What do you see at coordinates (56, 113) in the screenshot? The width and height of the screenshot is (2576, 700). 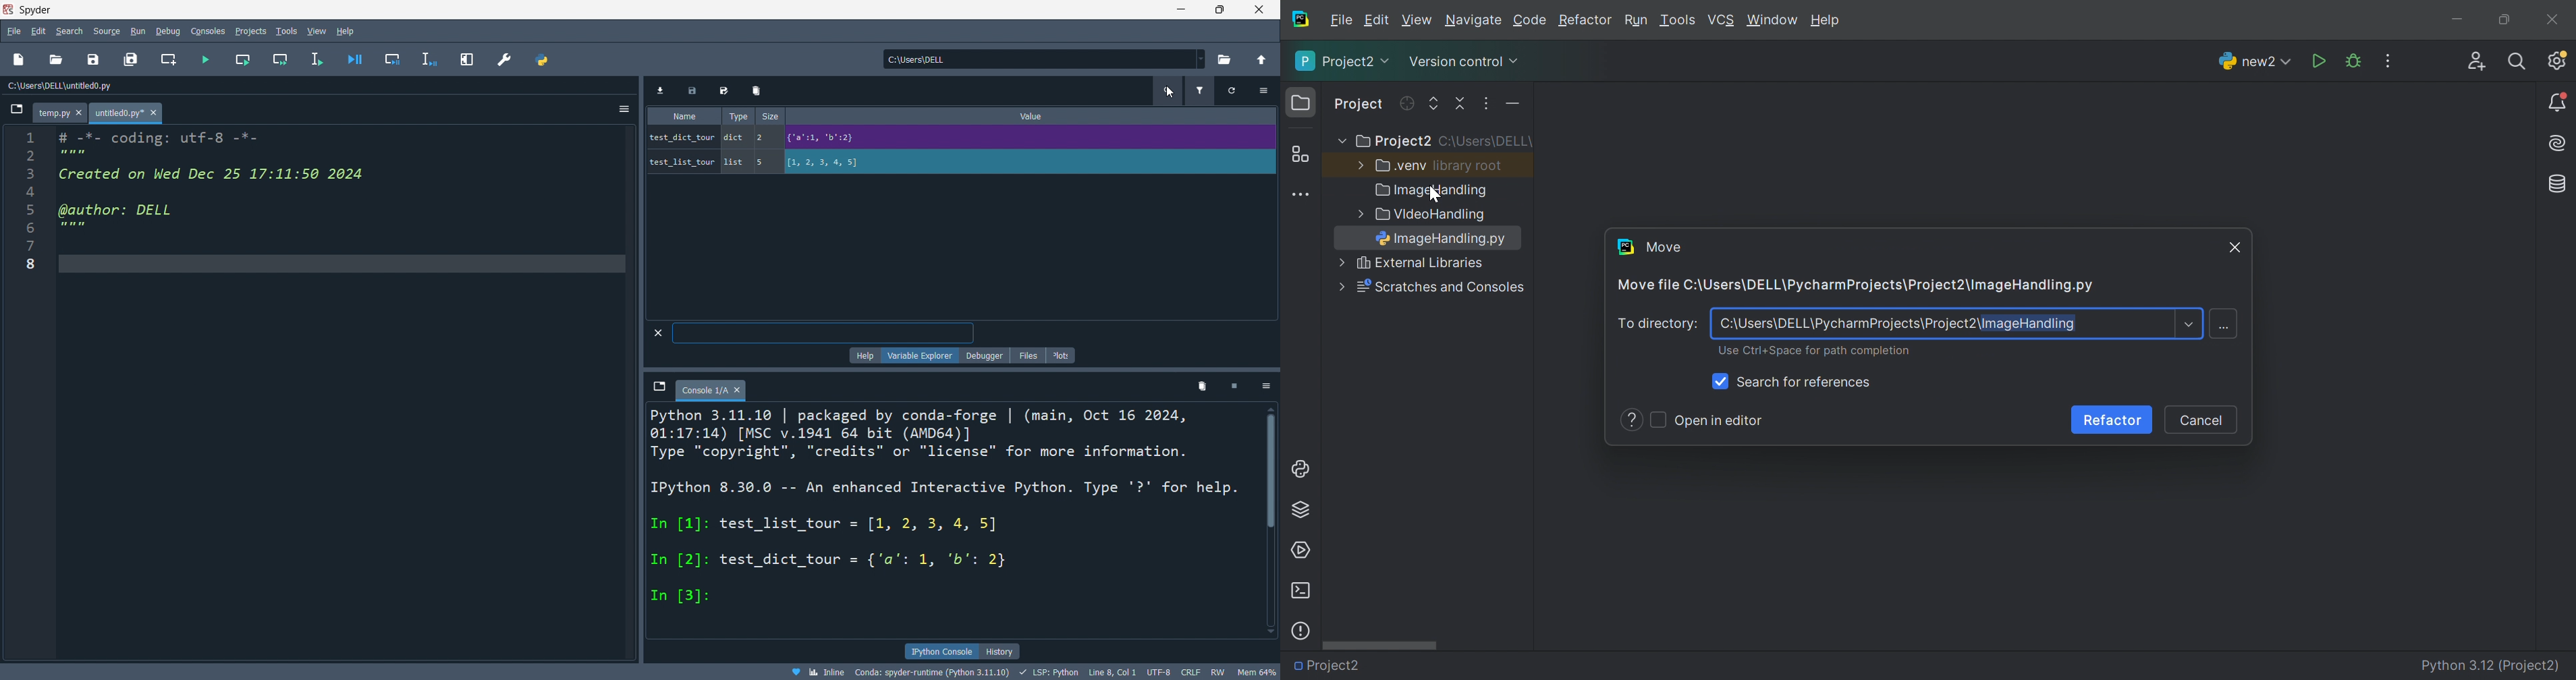 I see `tab` at bounding box center [56, 113].